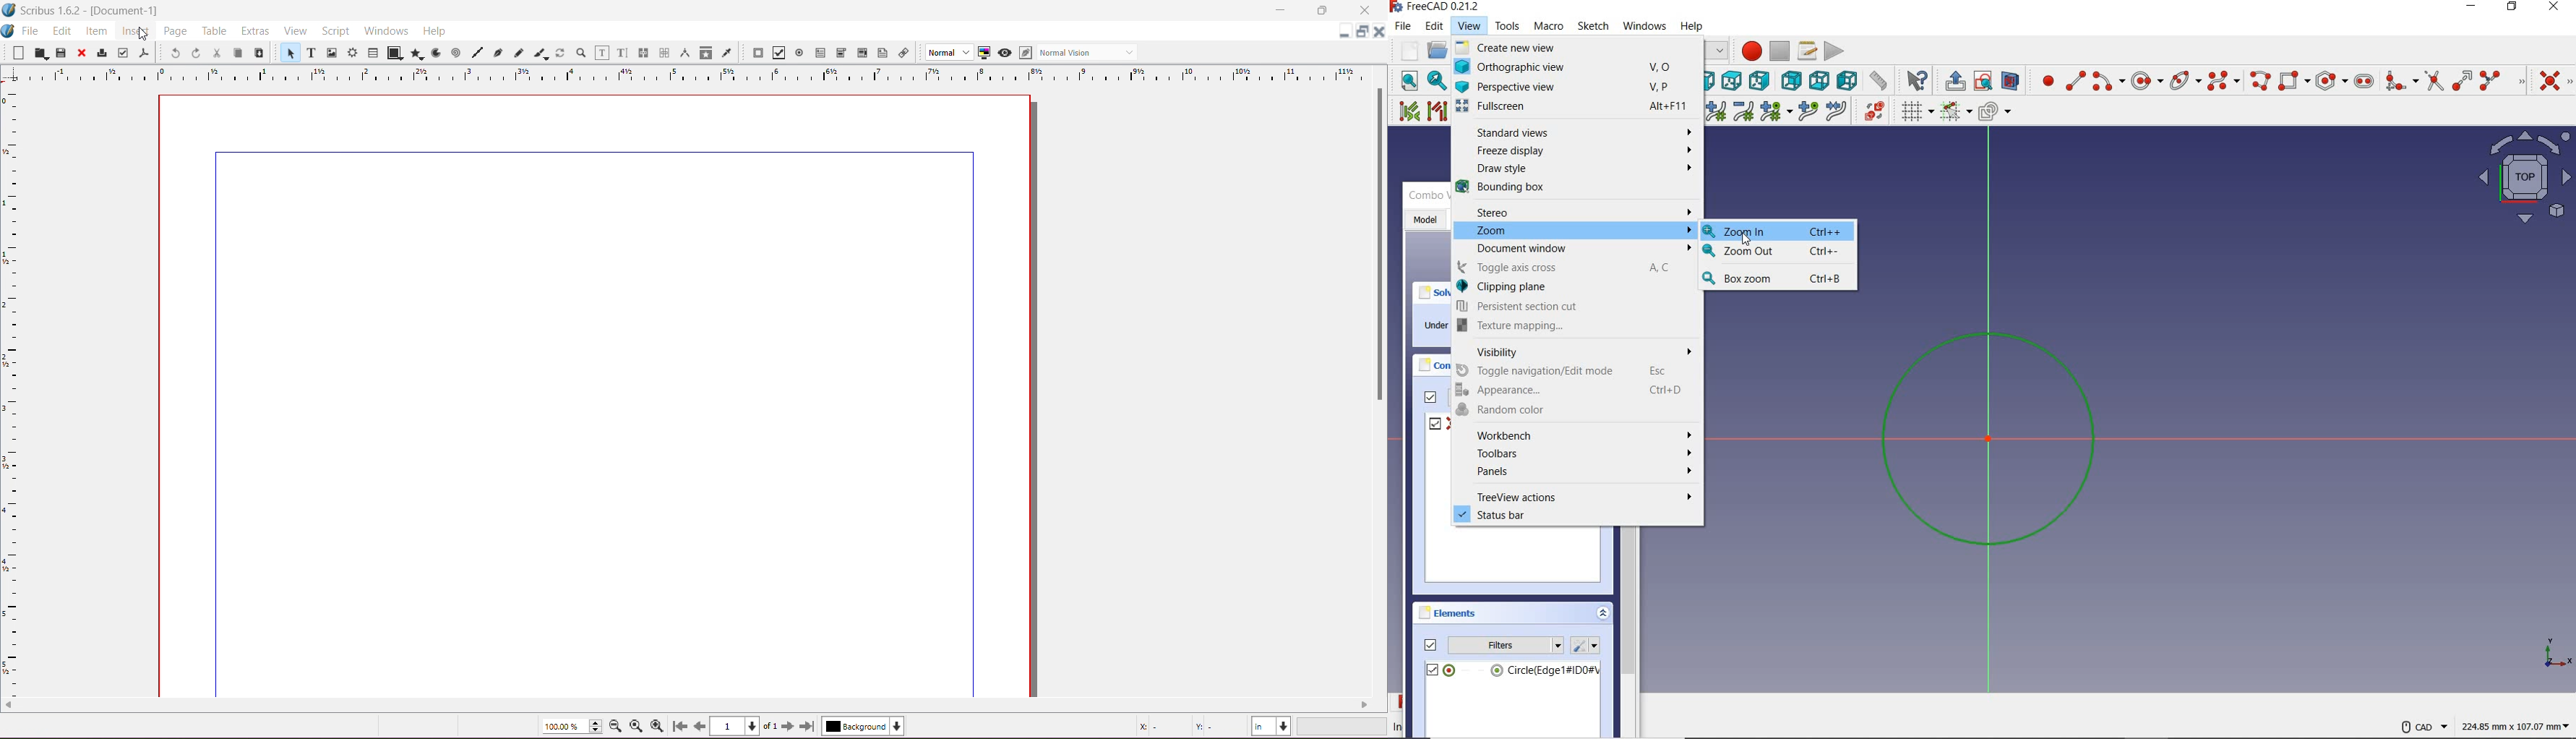  I want to click on create point, so click(2044, 80).